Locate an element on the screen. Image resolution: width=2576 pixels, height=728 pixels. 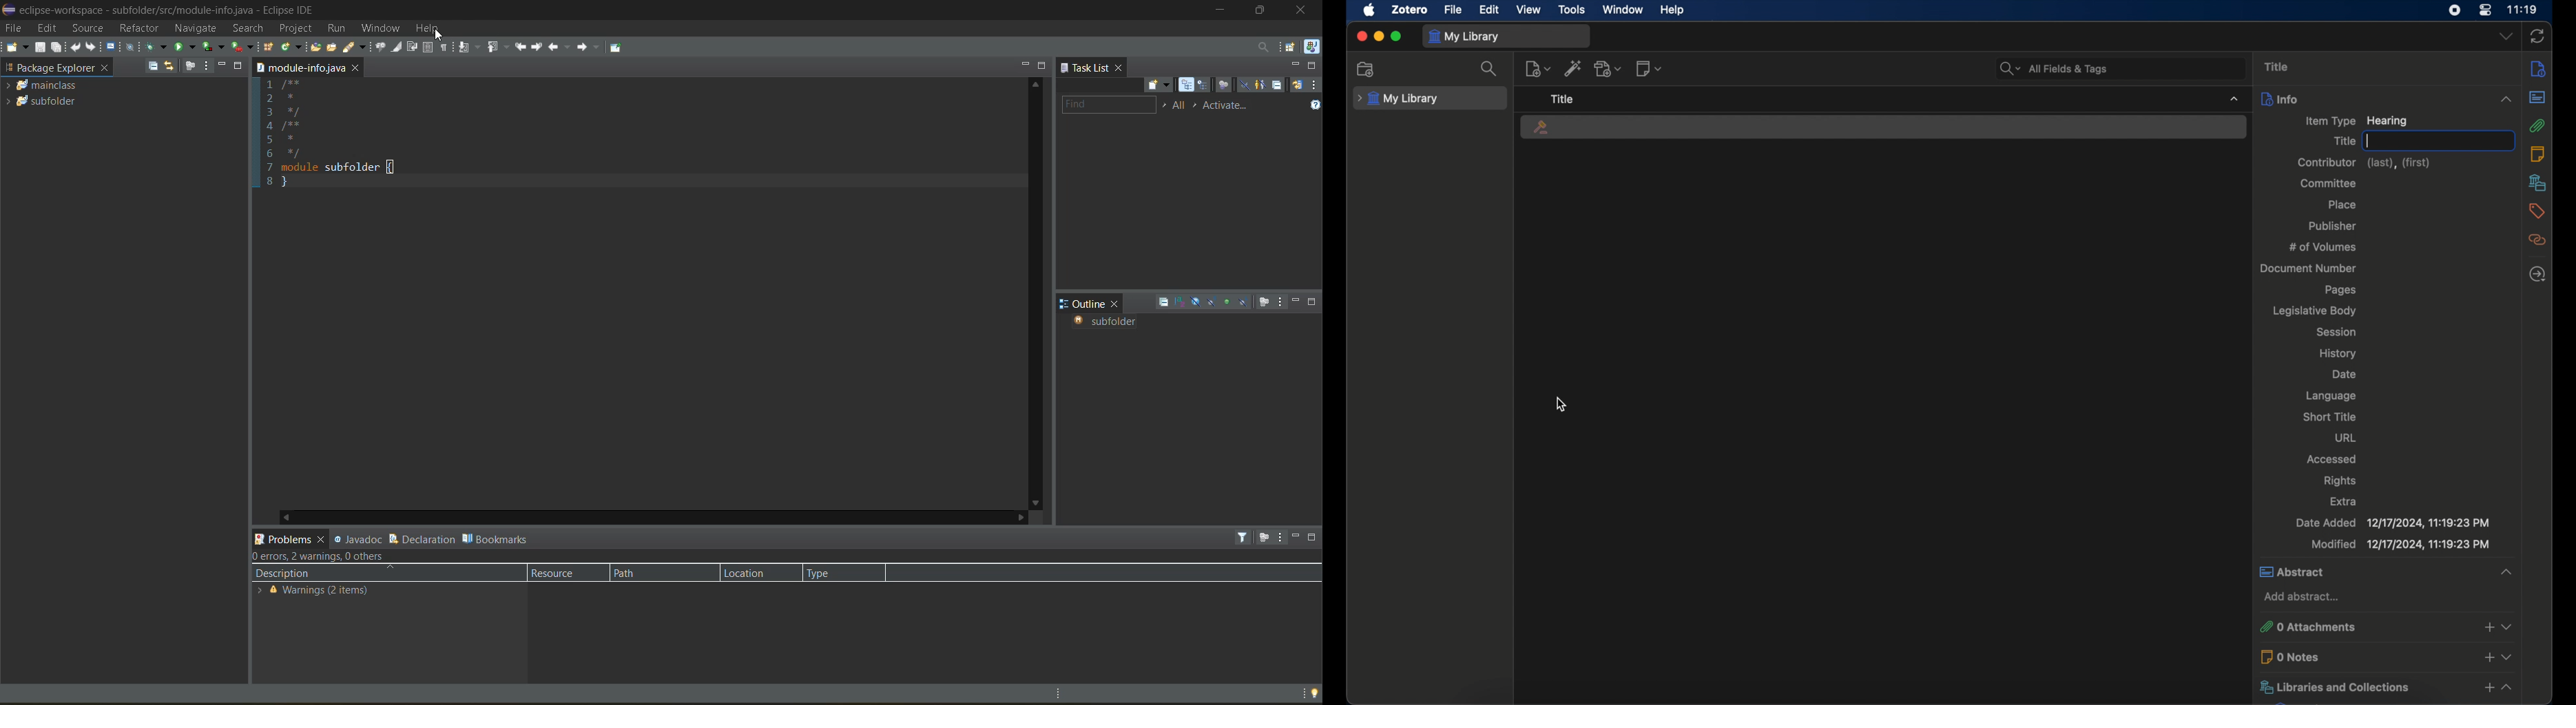
contributor is located at coordinates (2366, 163).